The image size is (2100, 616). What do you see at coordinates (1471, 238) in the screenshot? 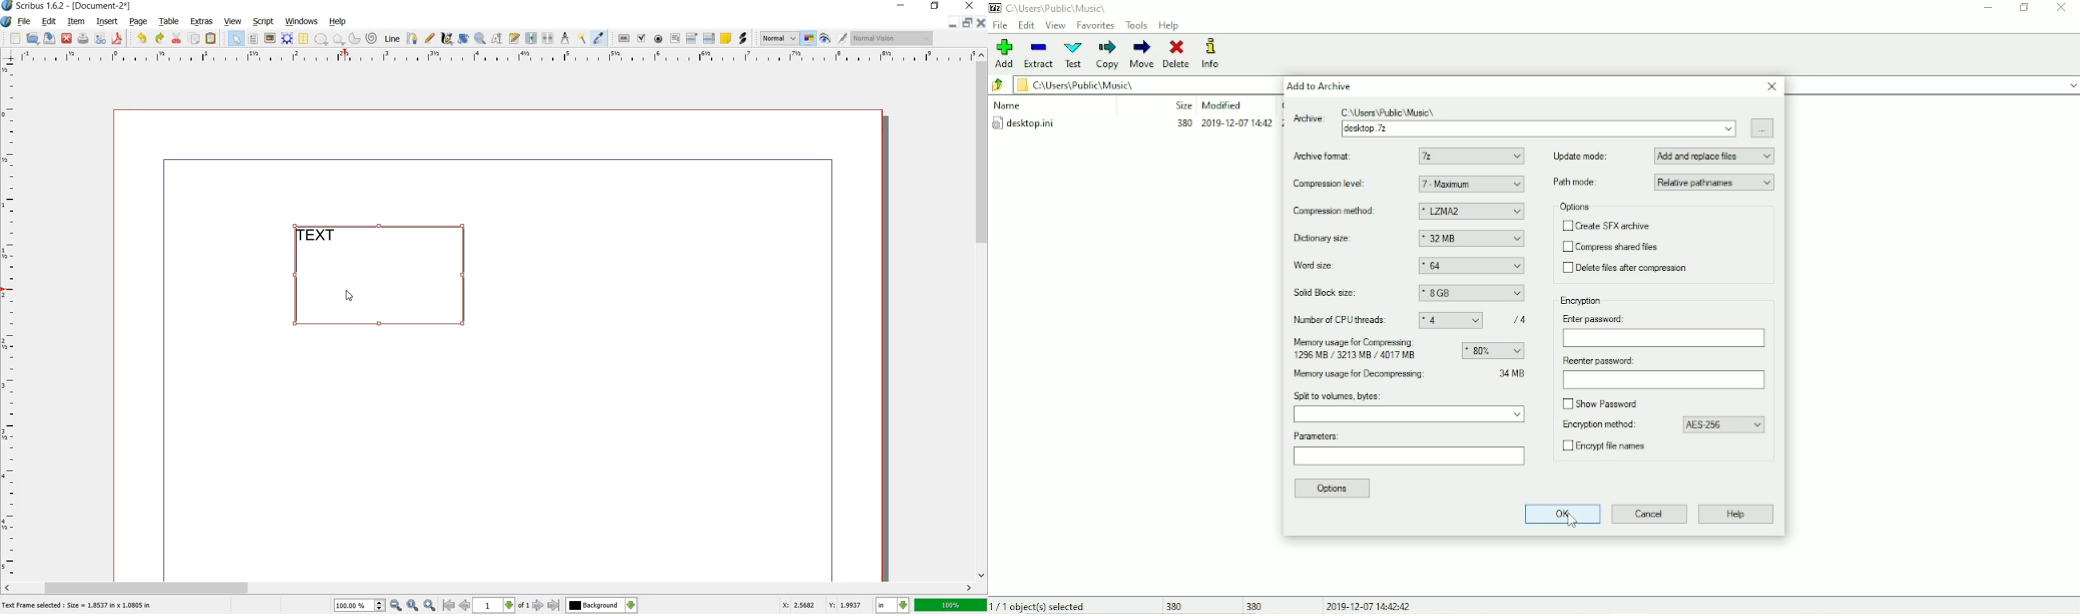
I see `16 MB` at bounding box center [1471, 238].